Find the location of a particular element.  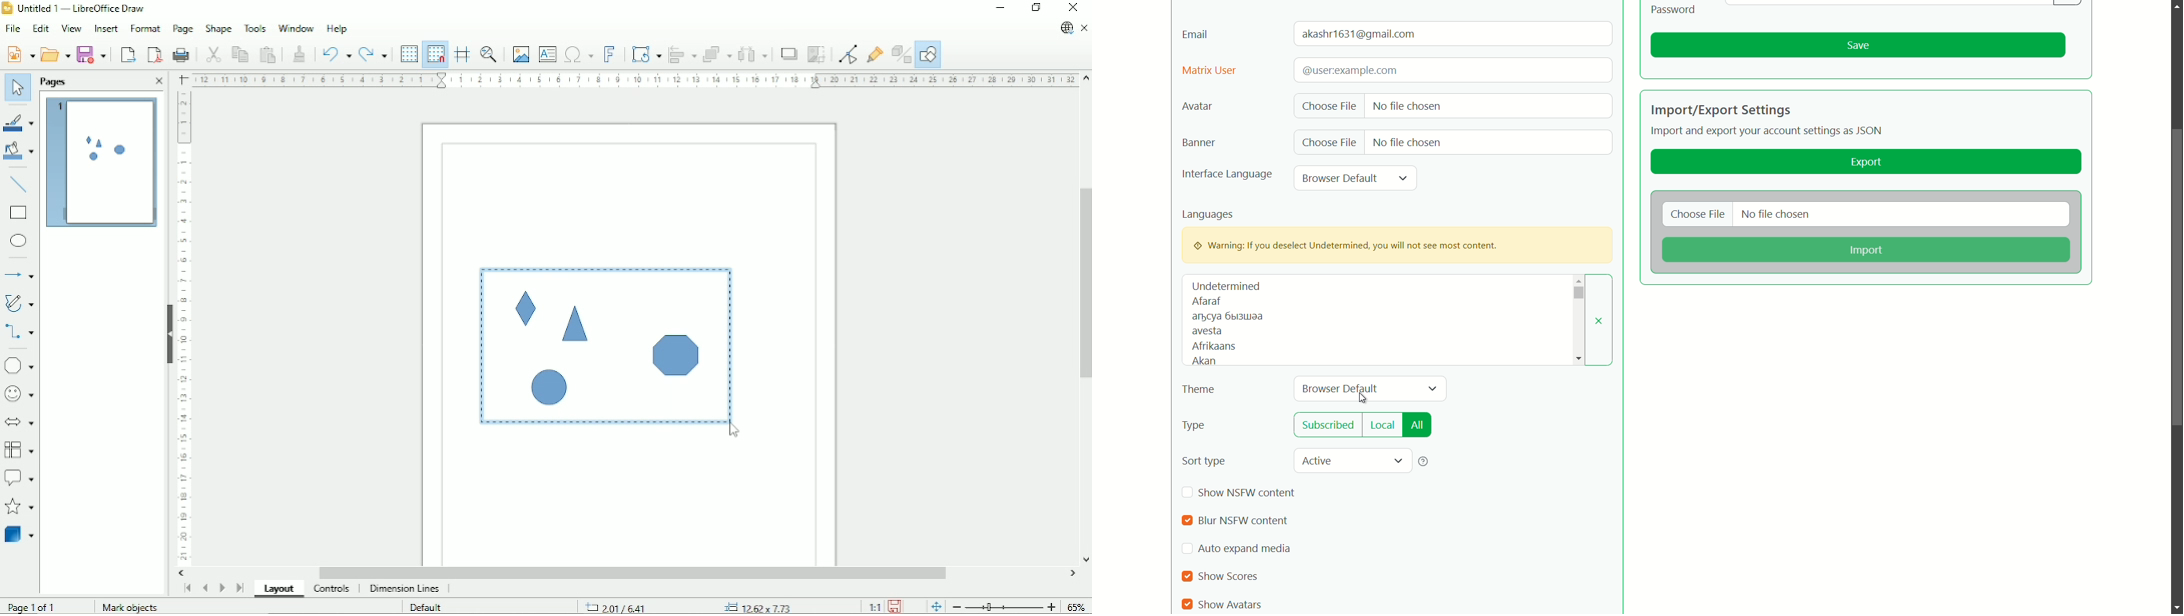

Zoom out/in is located at coordinates (1003, 607).